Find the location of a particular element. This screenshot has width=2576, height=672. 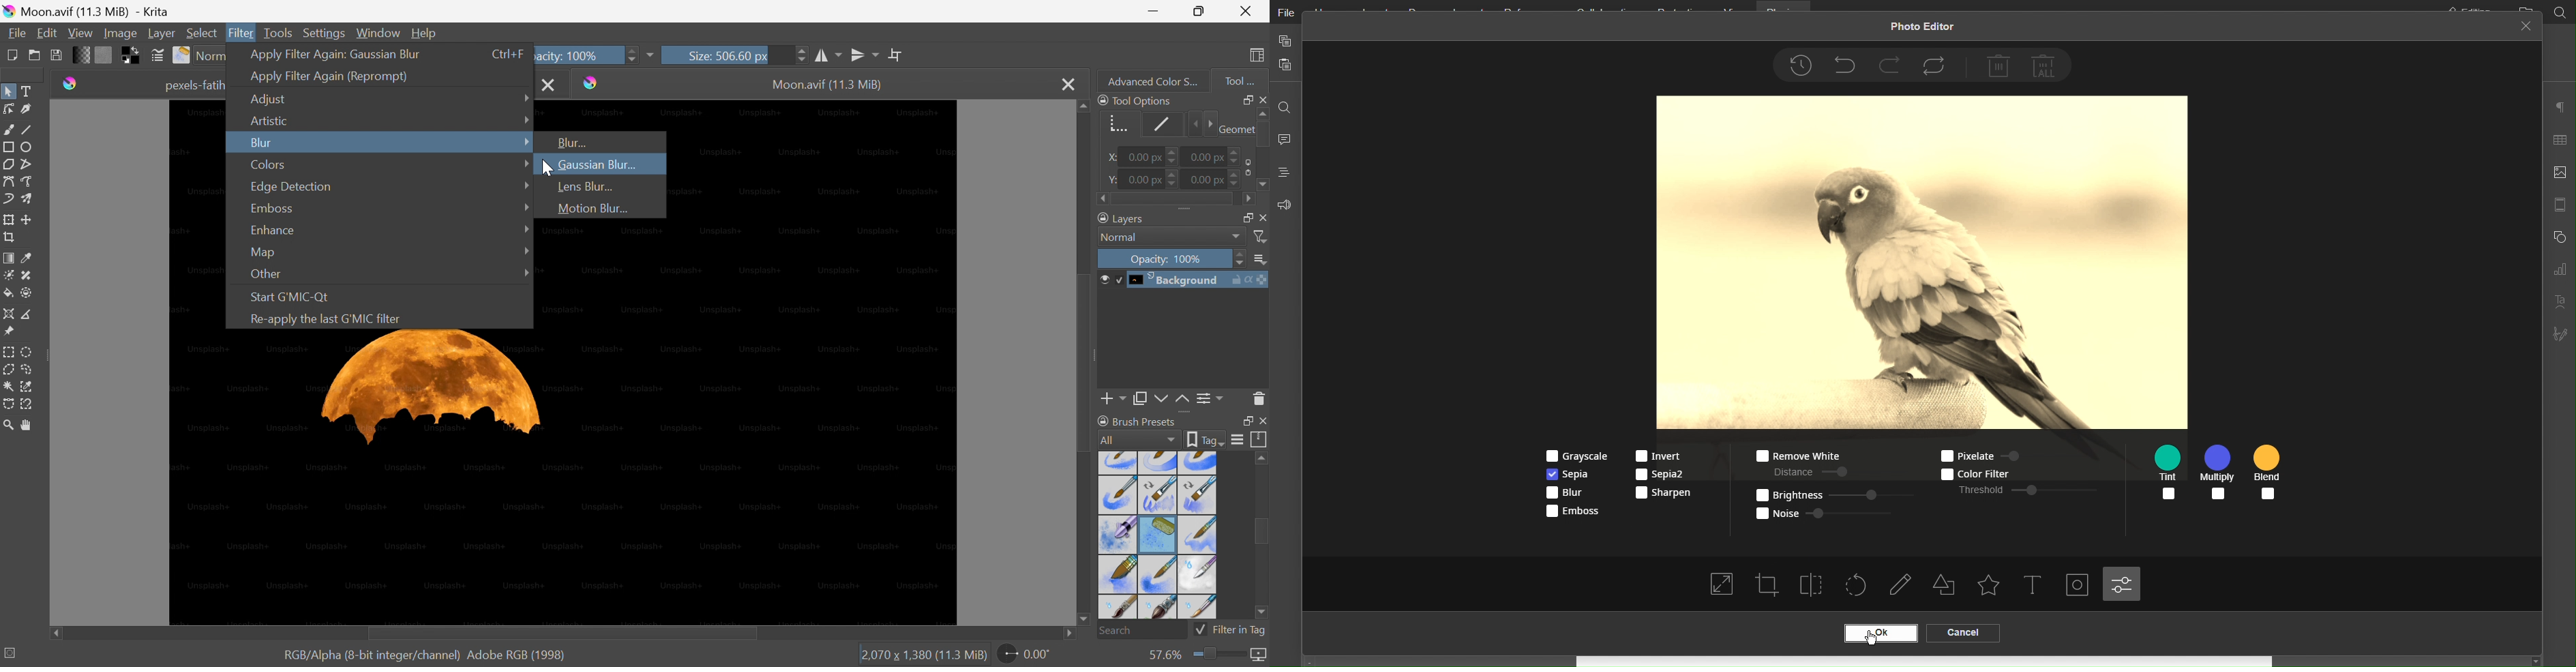

Filter is located at coordinates (242, 33).